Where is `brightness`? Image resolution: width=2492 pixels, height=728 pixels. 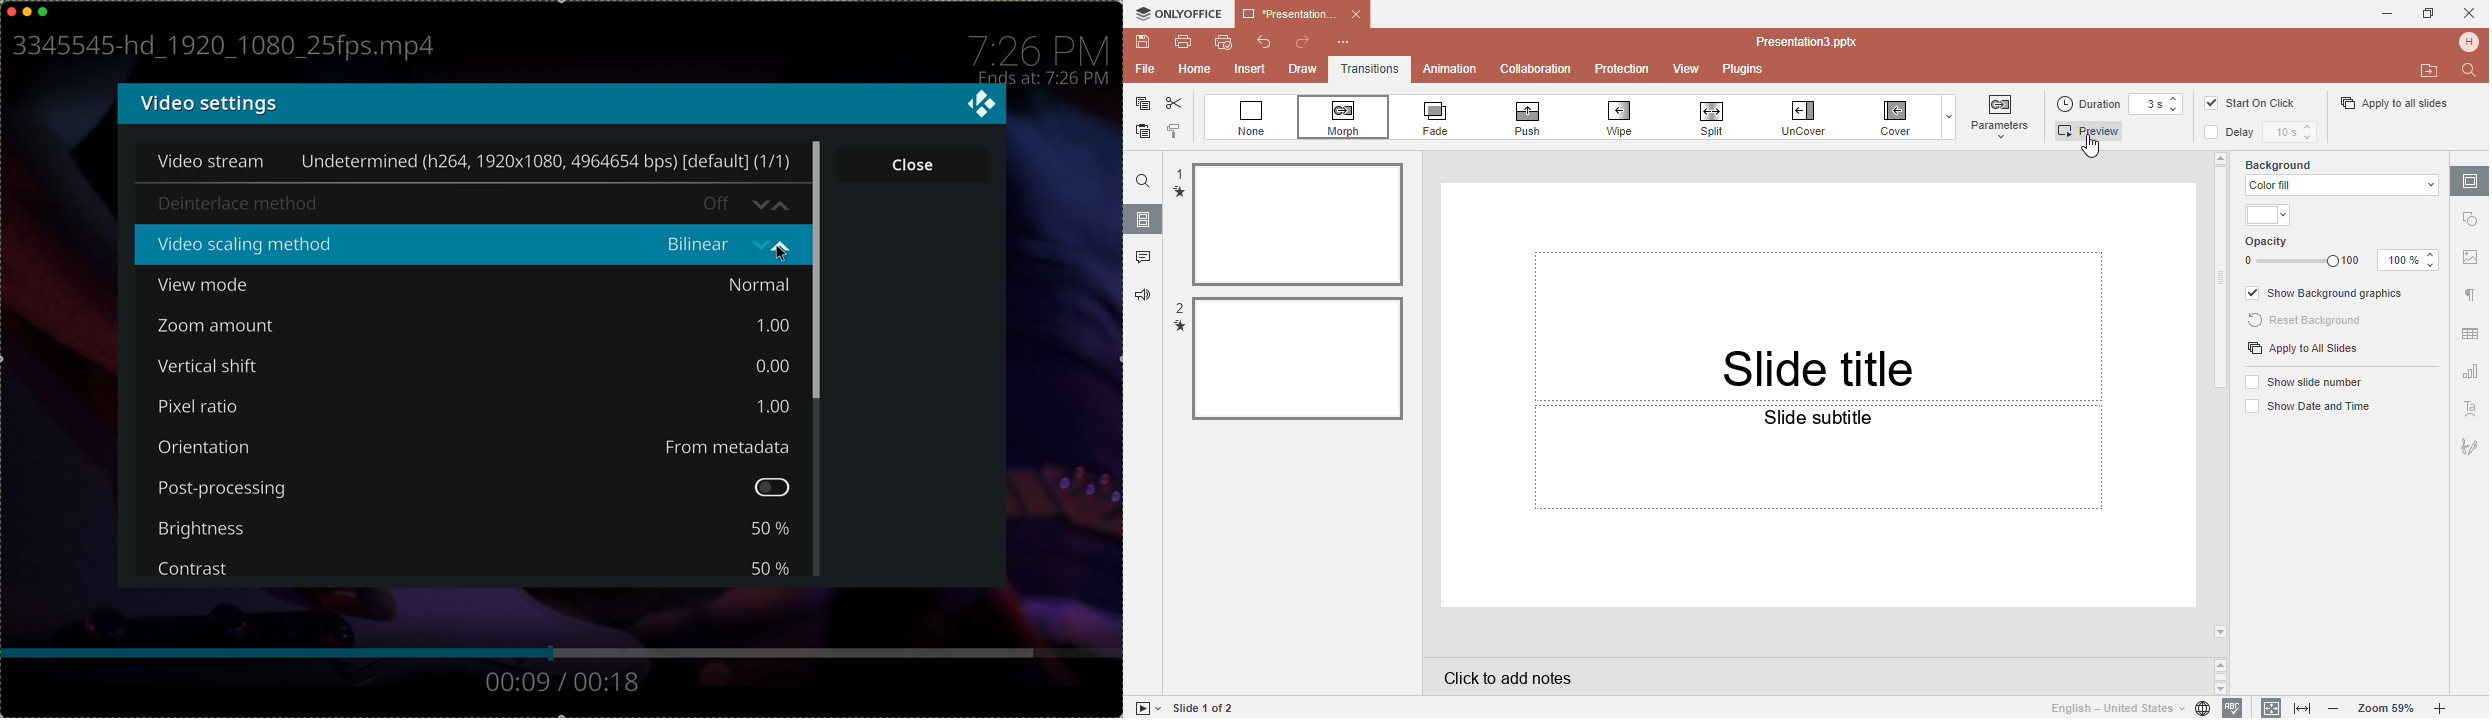 brightness is located at coordinates (206, 529).